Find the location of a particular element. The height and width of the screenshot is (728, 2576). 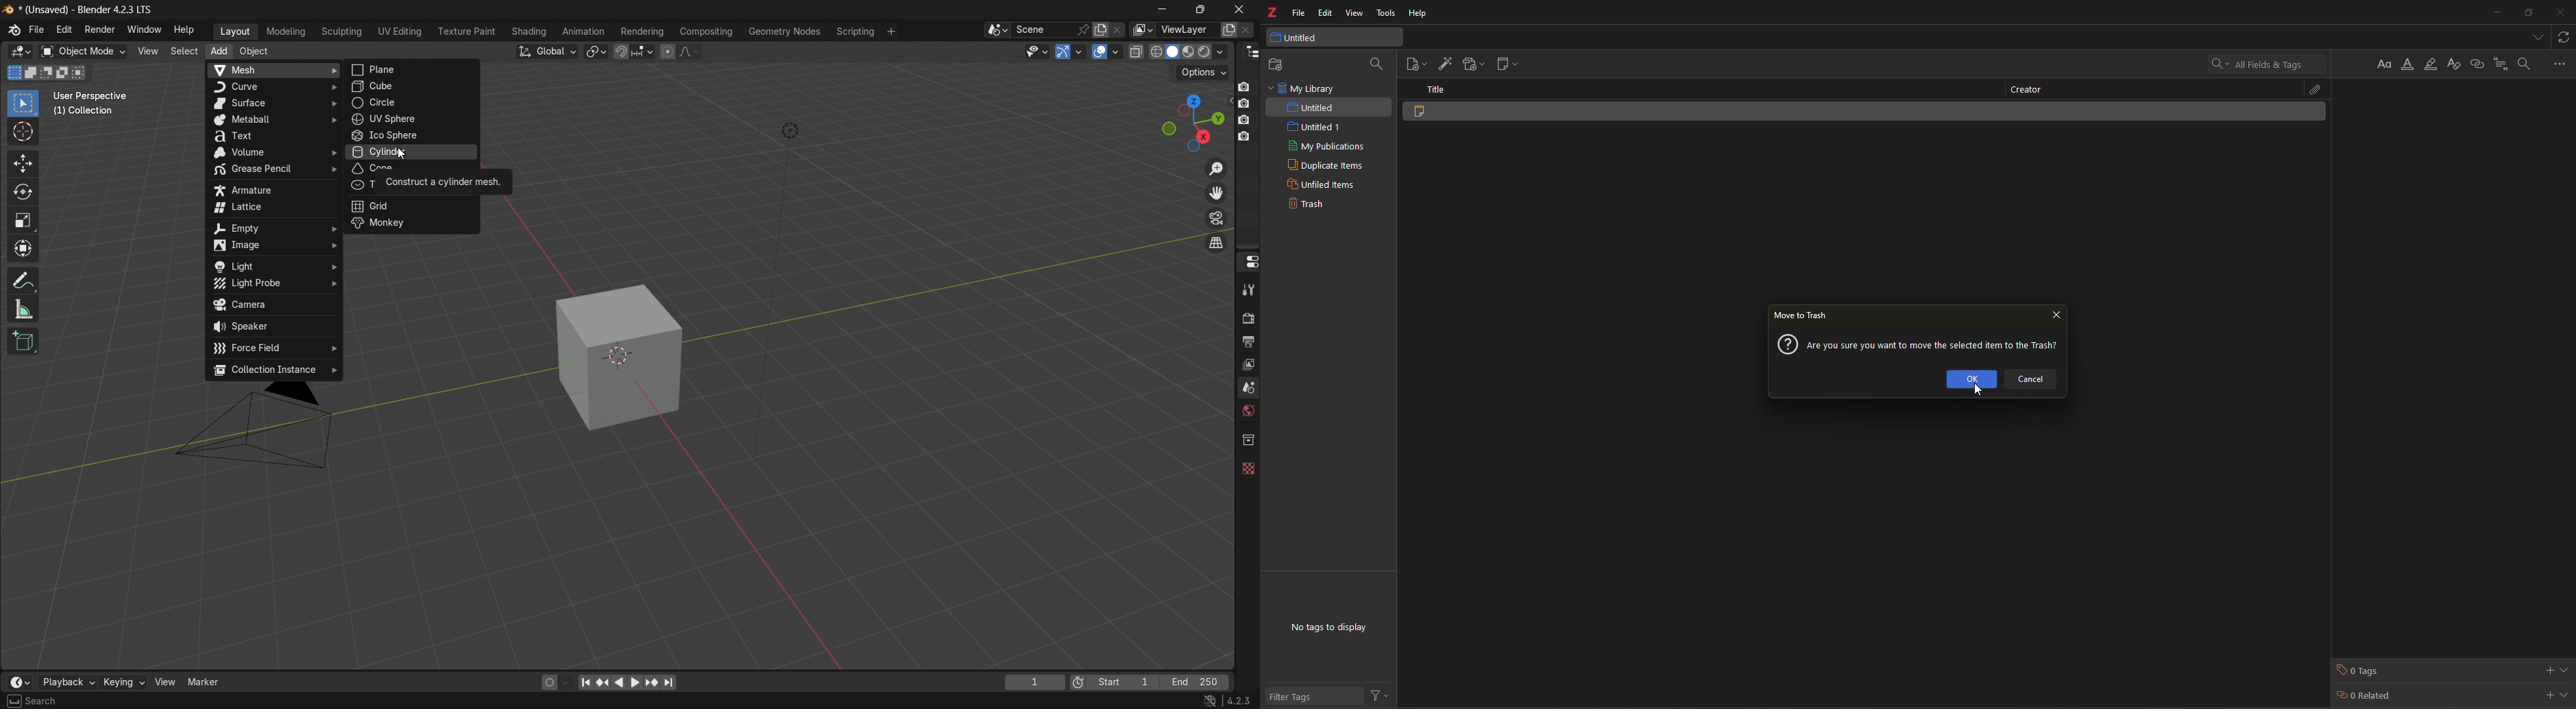

my library is located at coordinates (1305, 88).